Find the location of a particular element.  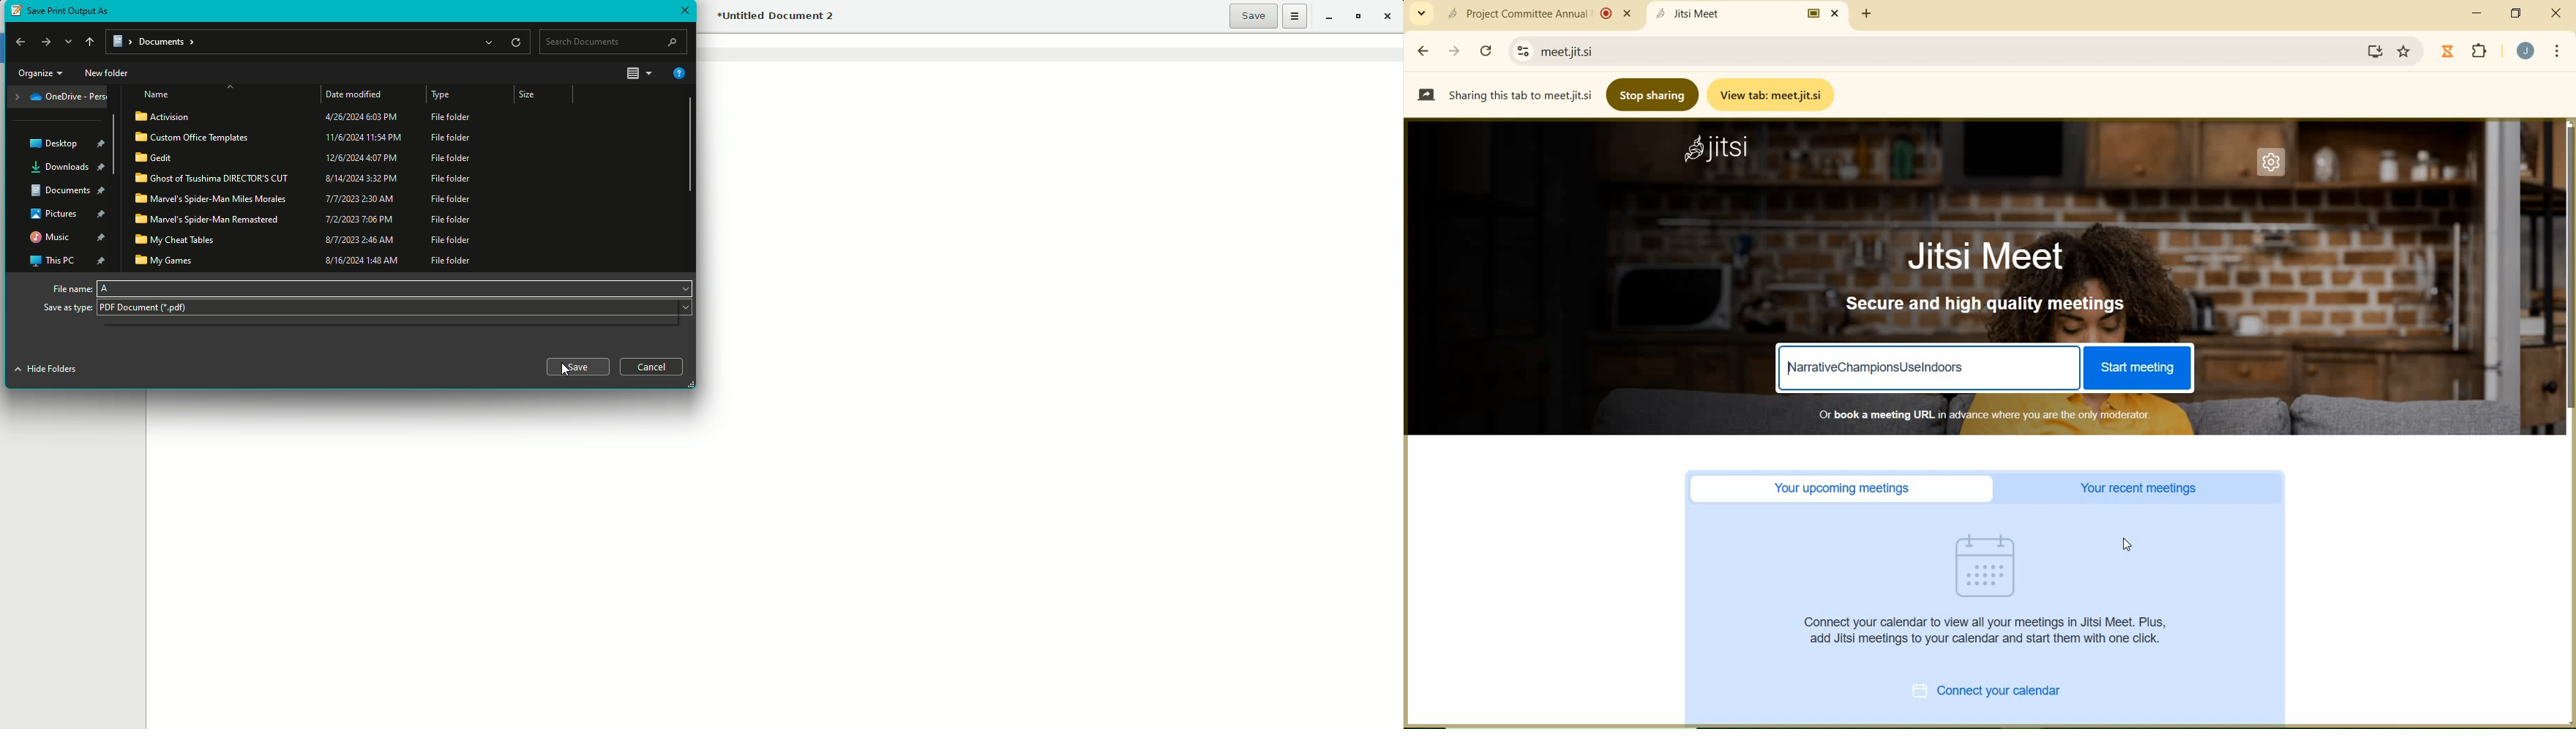

Cheat tables is located at coordinates (307, 240).